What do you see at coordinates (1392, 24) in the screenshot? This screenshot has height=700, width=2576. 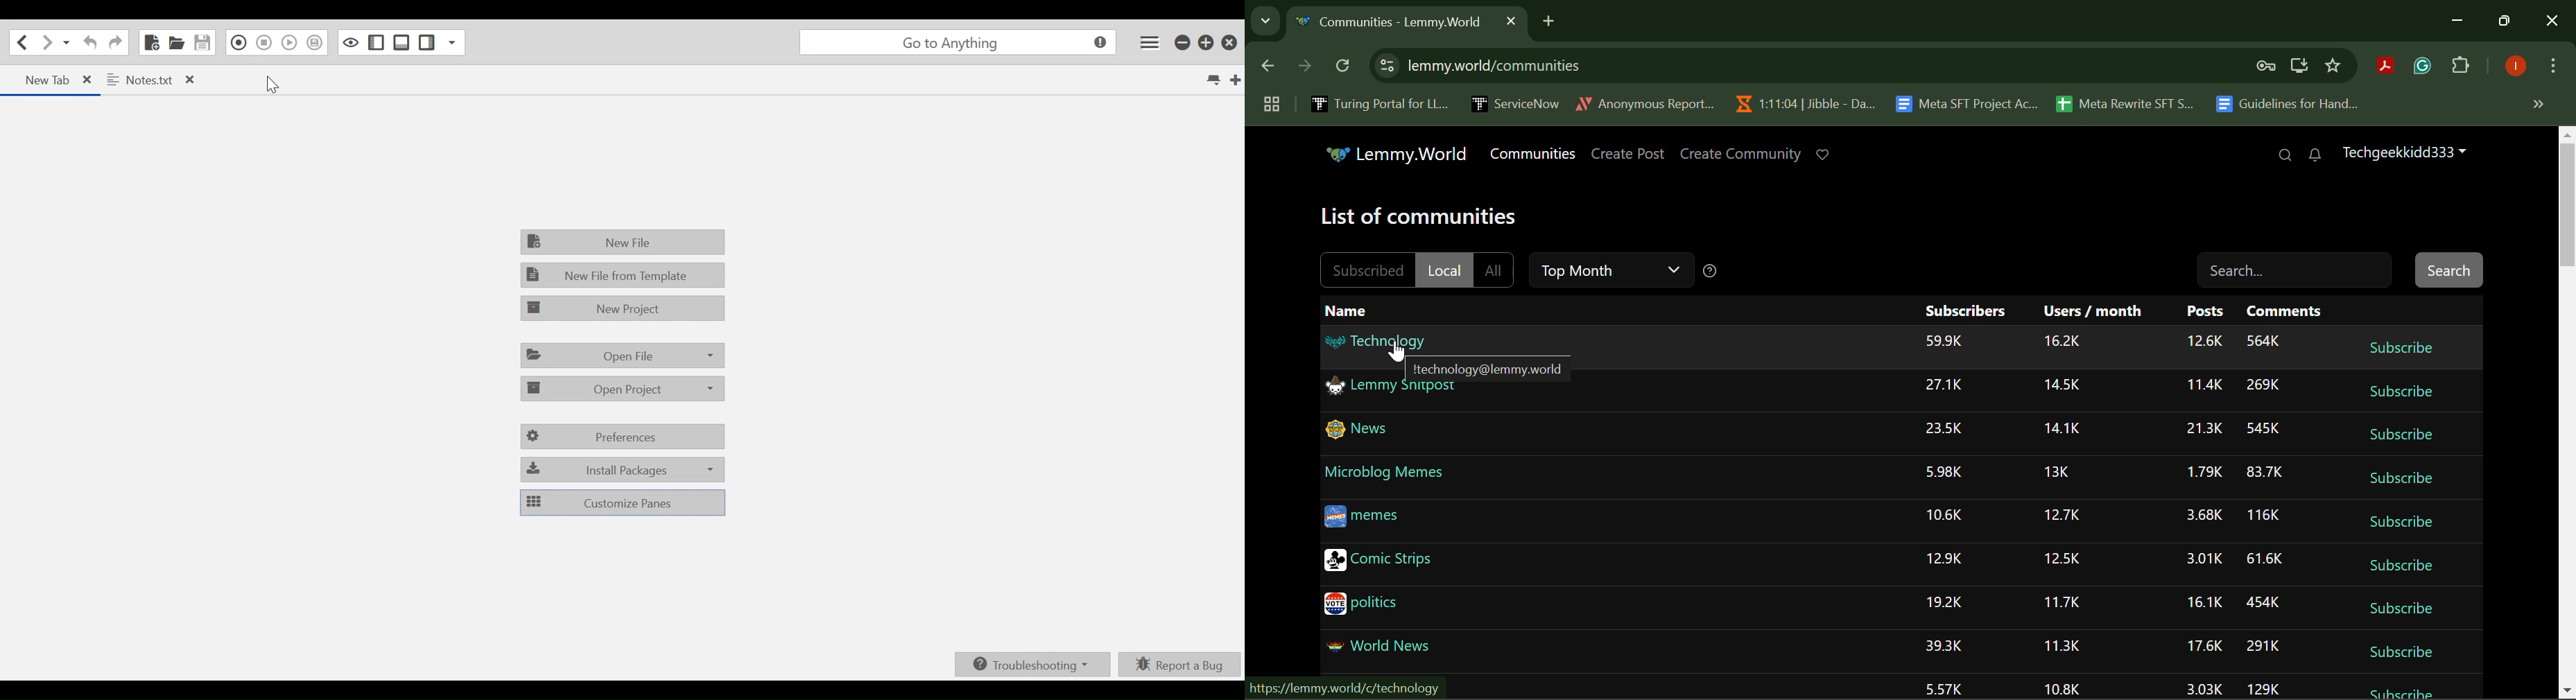 I see `Webpage Heading` at bounding box center [1392, 24].